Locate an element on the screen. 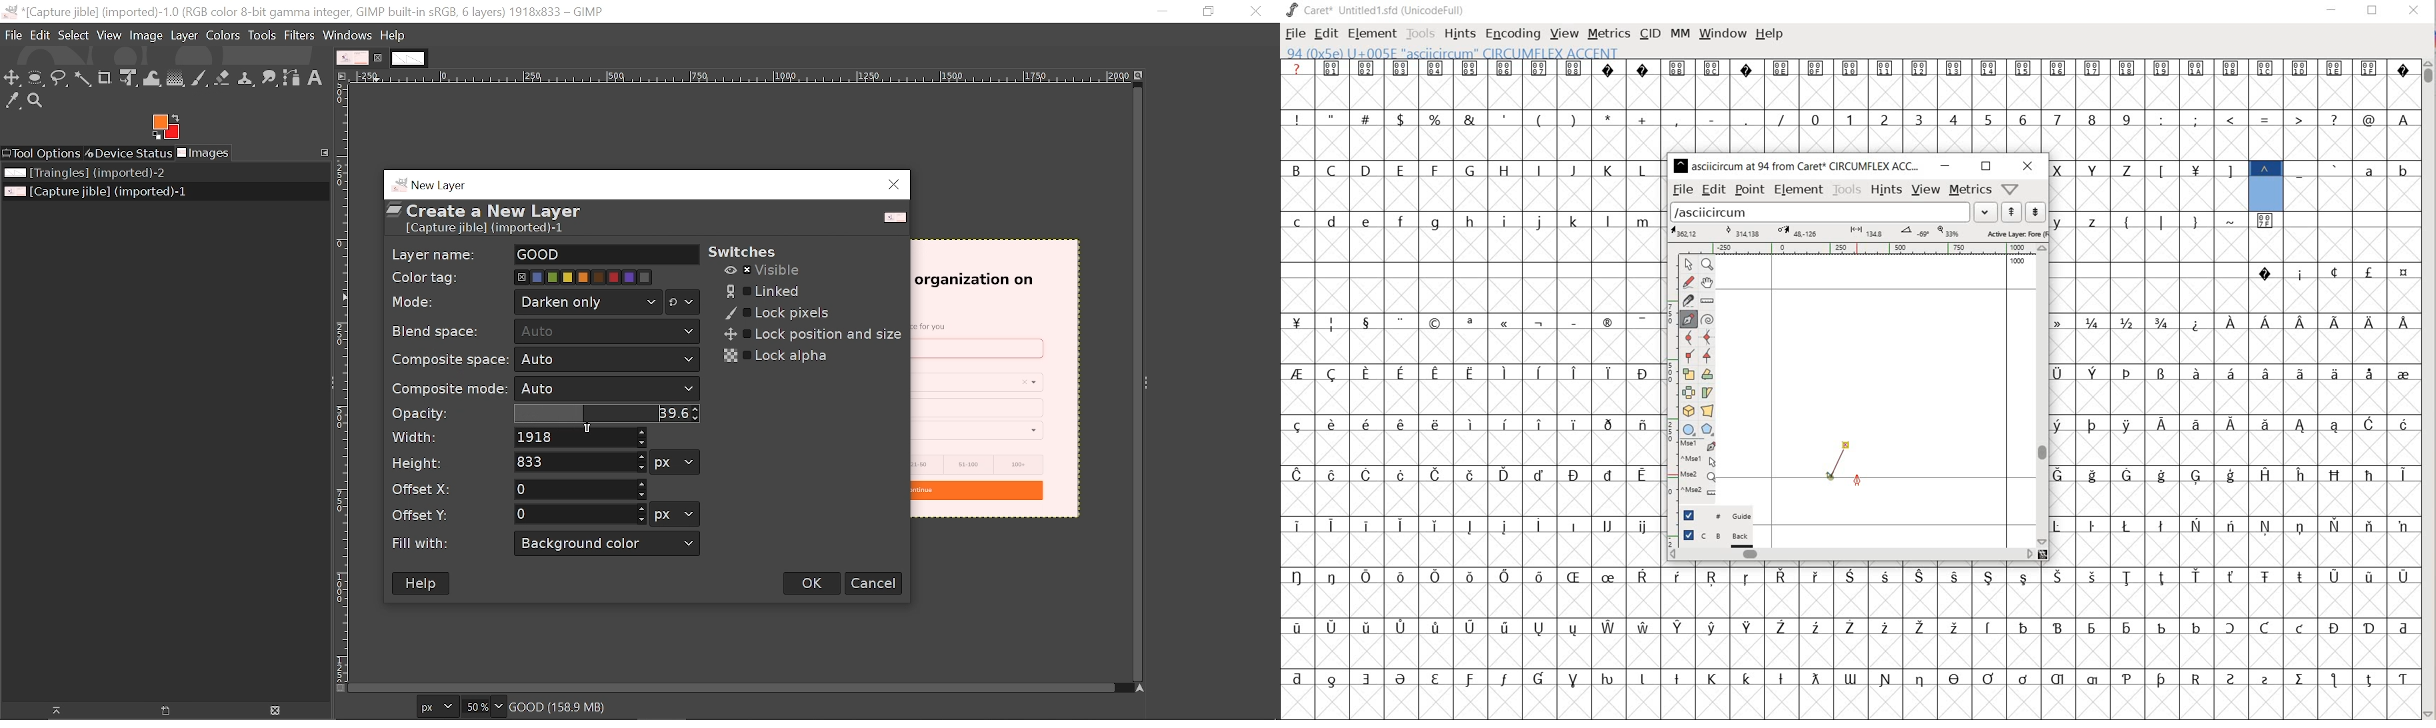  Rotate the selection is located at coordinates (1706, 375).